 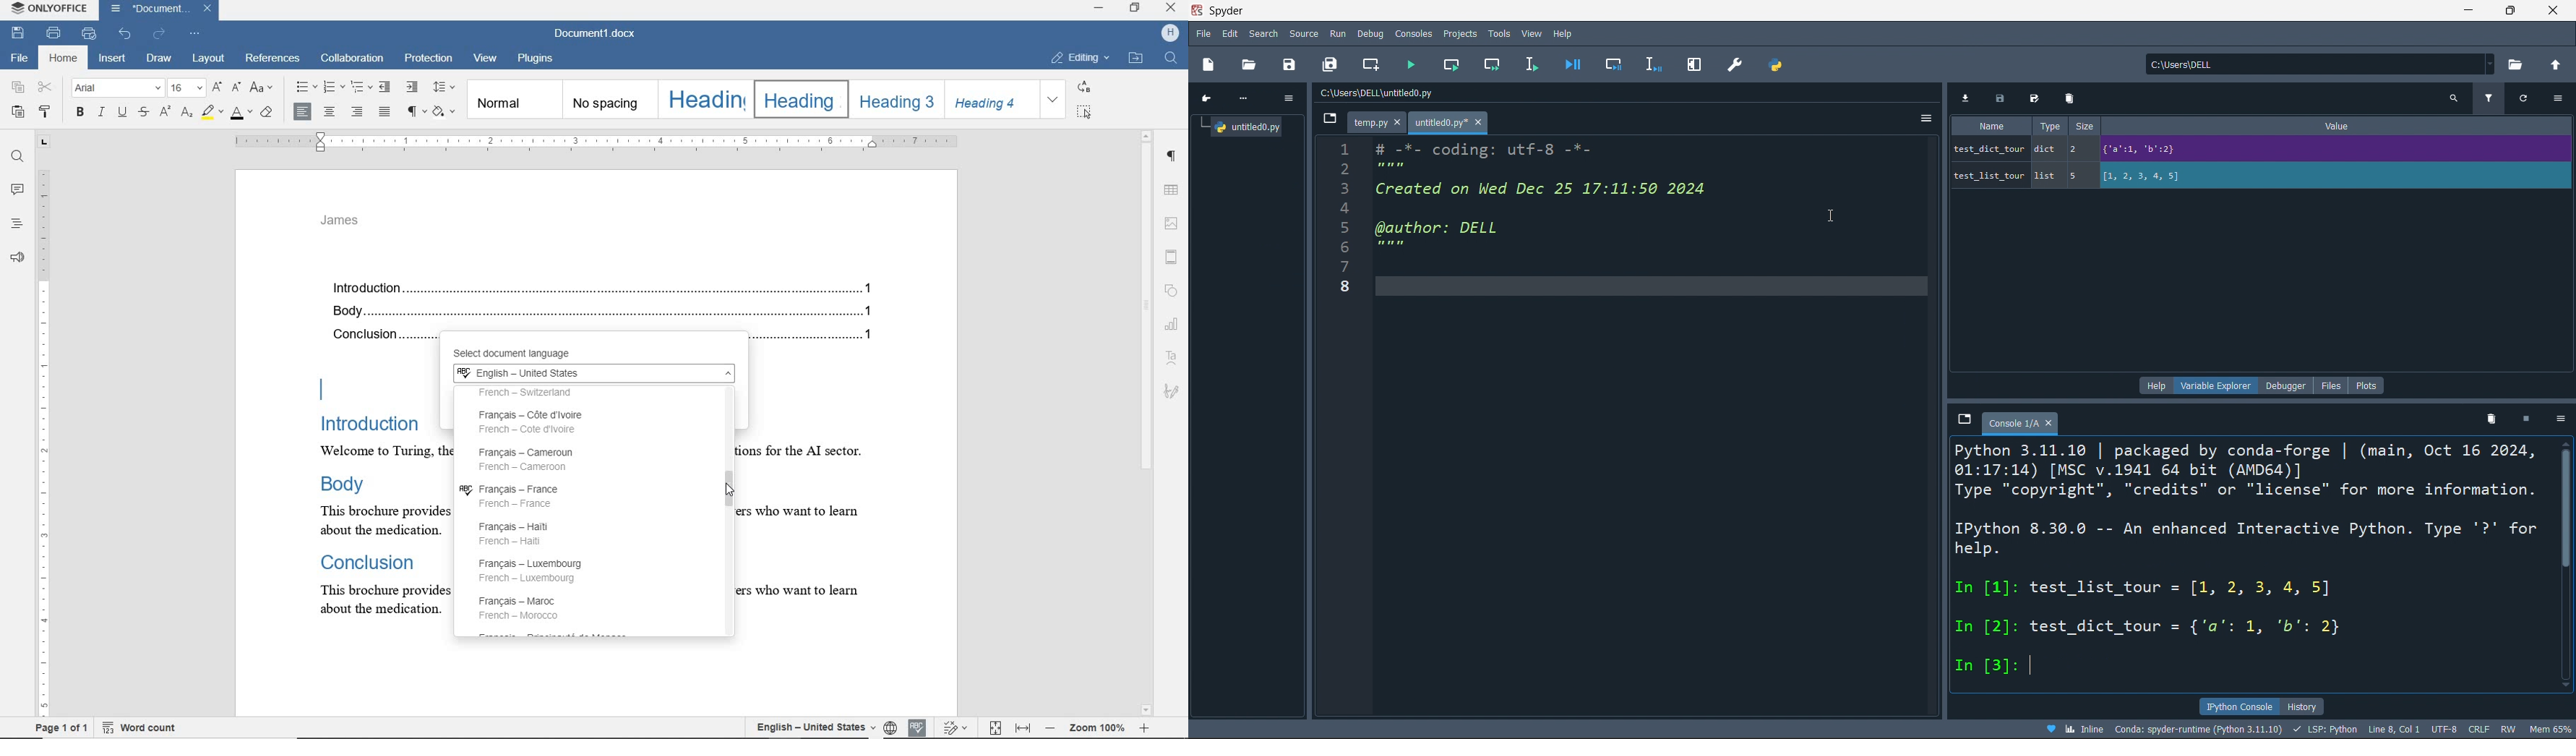 What do you see at coordinates (1988, 126) in the screenshot?
I see `name` at bounding box center [1988, 126].